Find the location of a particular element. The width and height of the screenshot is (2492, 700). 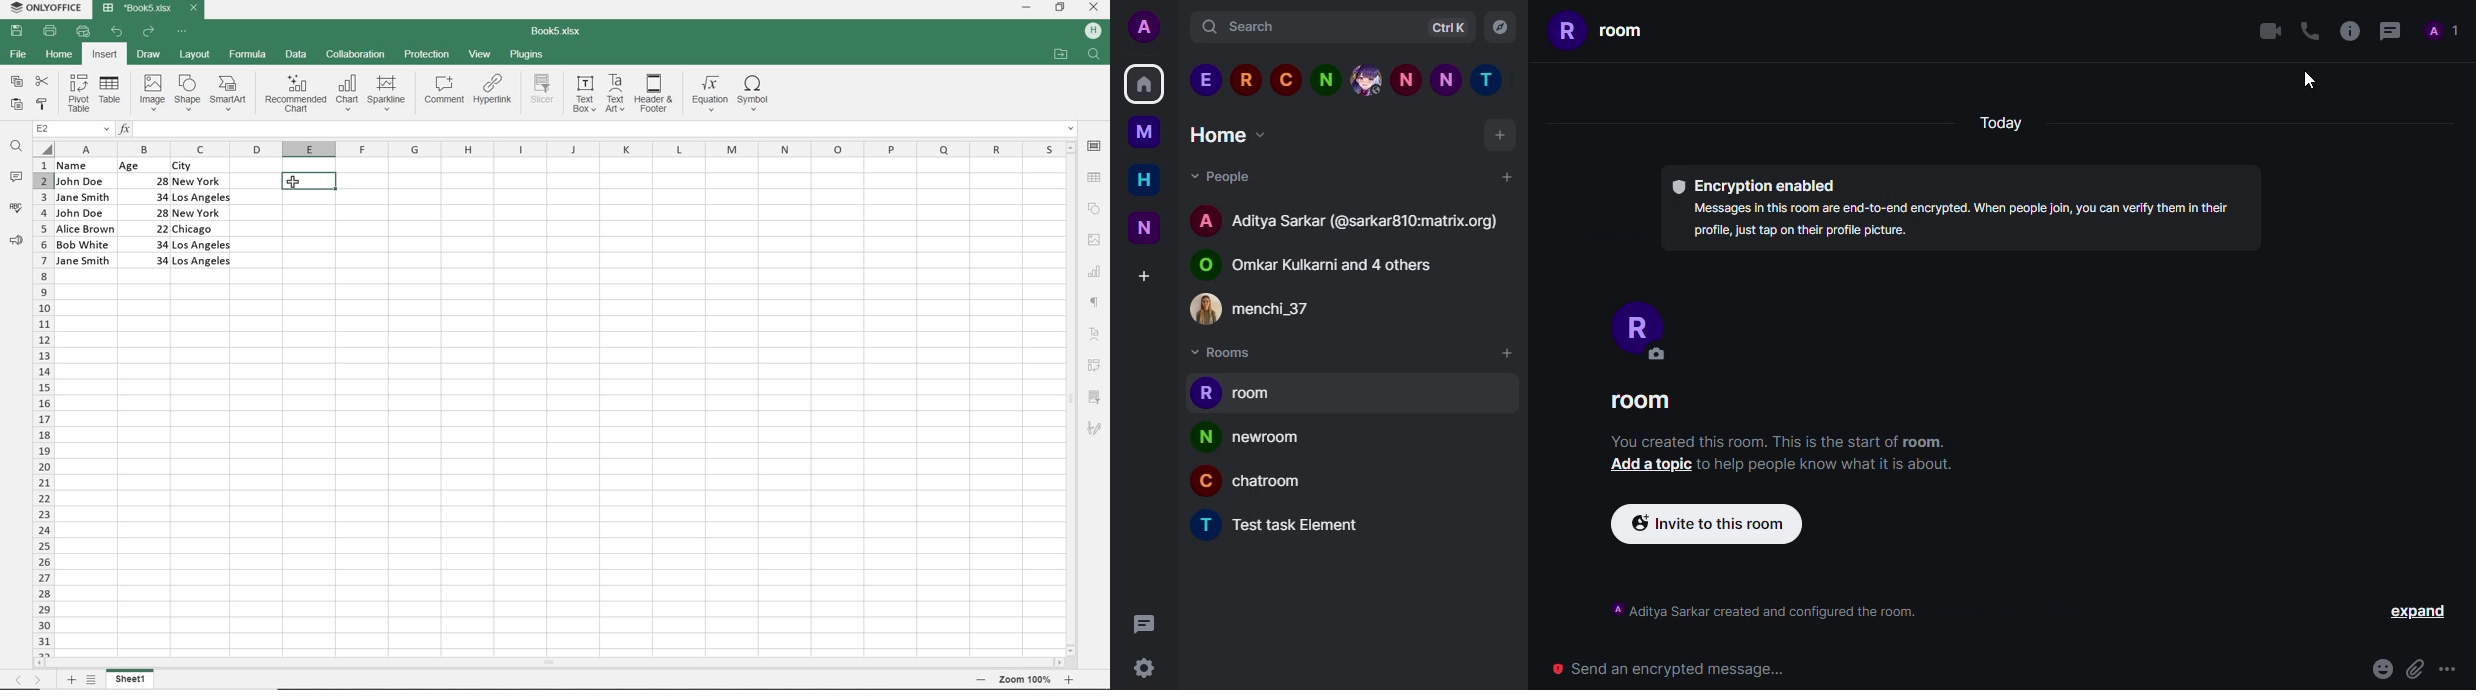

search is located at coordinates (1251, 28).